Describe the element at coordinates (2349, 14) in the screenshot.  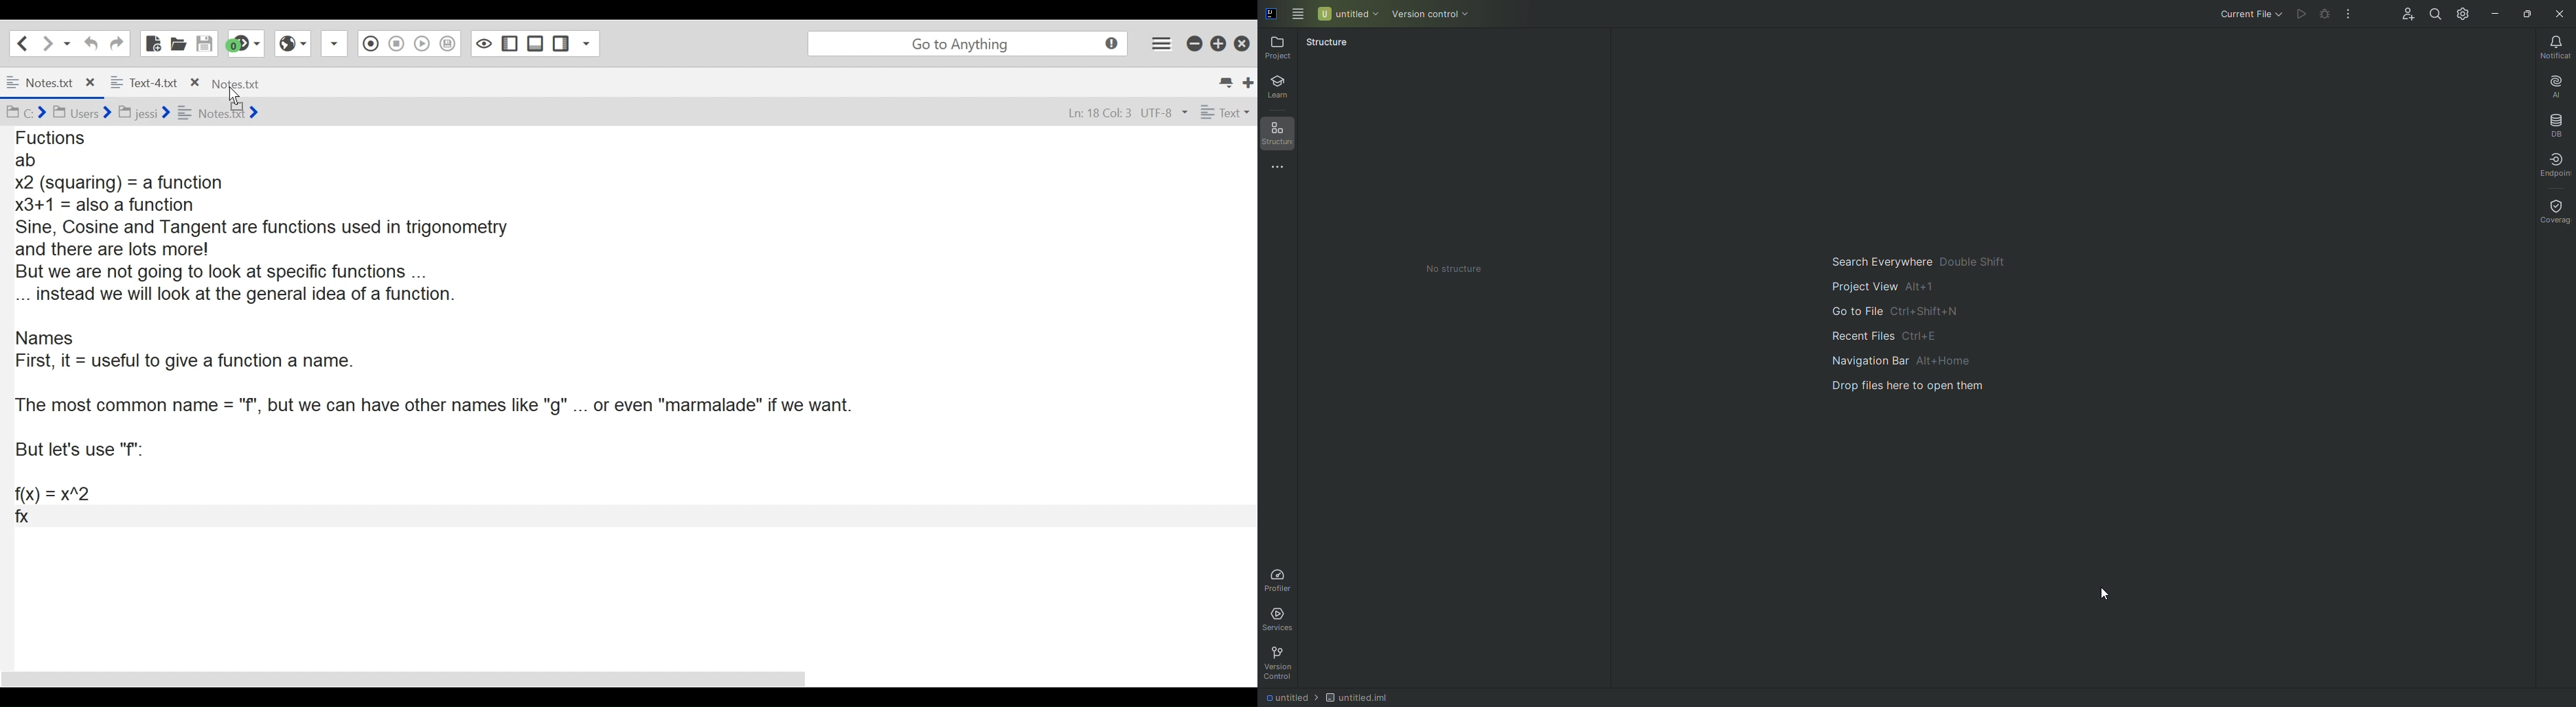
I see `More Actions` at that location.